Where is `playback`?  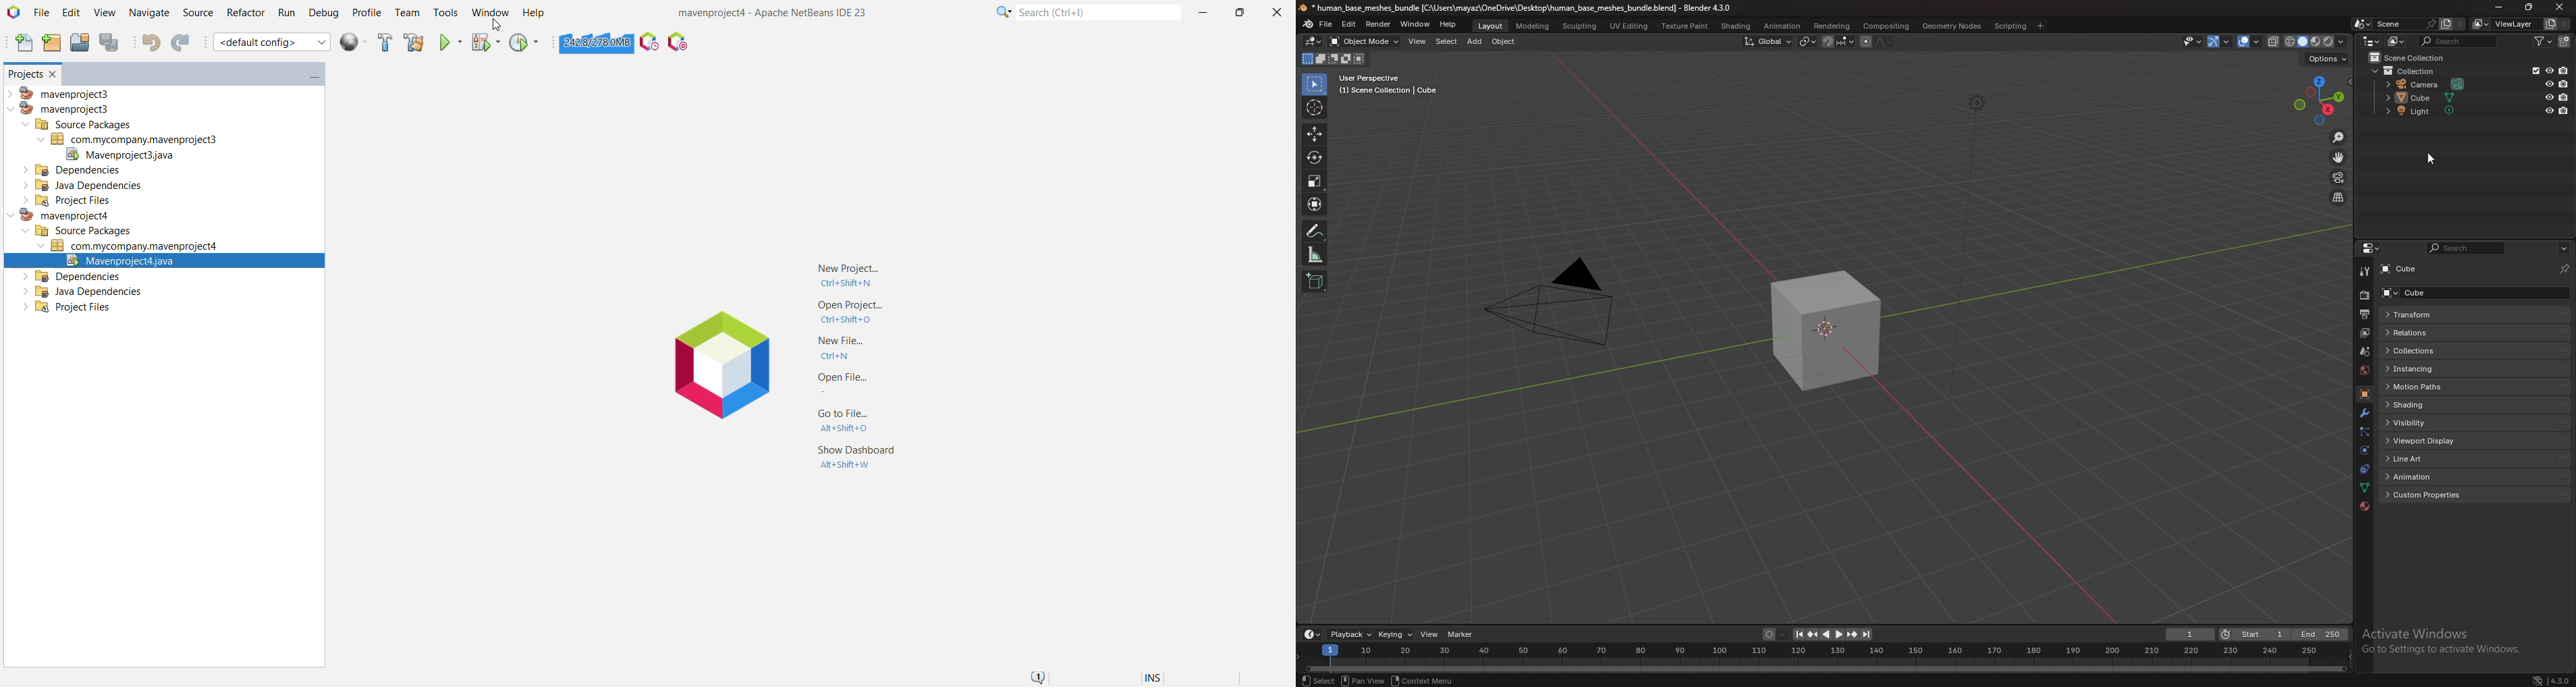
playback is located at coordinates (1351, 634).